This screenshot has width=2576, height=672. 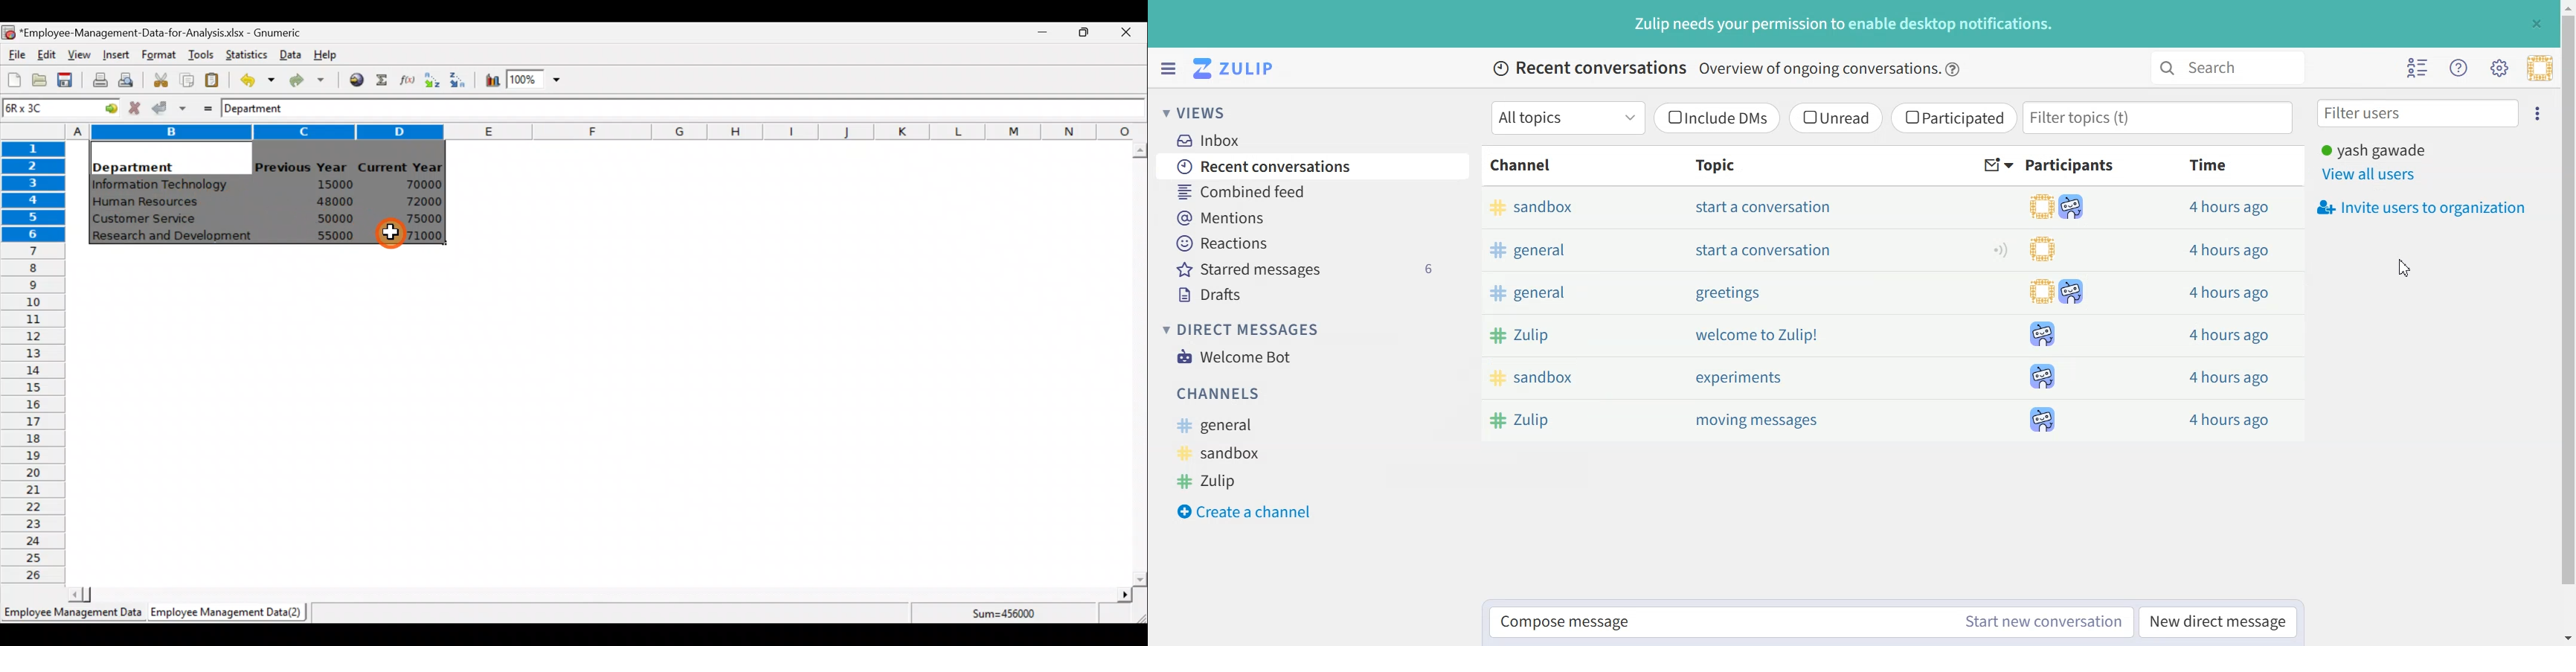 What do you see at coordinates (2160, 118) in the screenshot?
I see `filter topics(t)` at bounding box center [2160, 118].